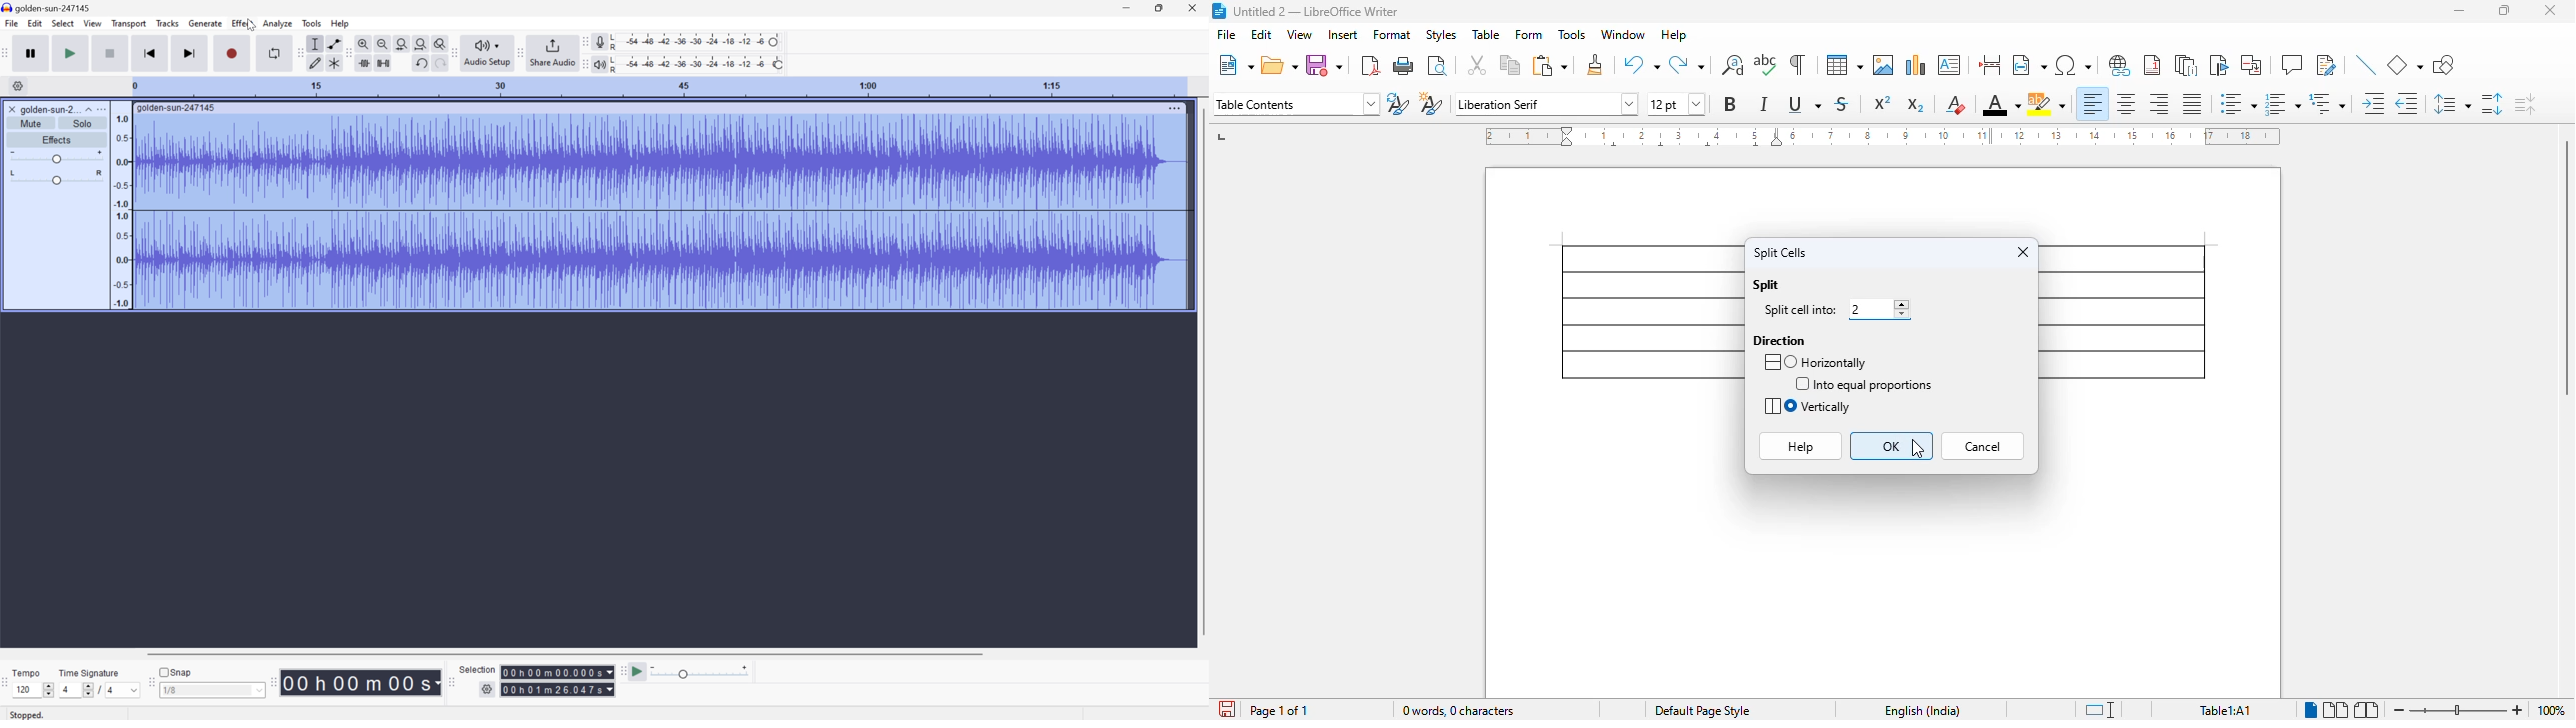 This screenshot has width=2576, height=728. Describe the element at coordinates (2336, 710) in the screenshot. I see `multi-page view` at that location.